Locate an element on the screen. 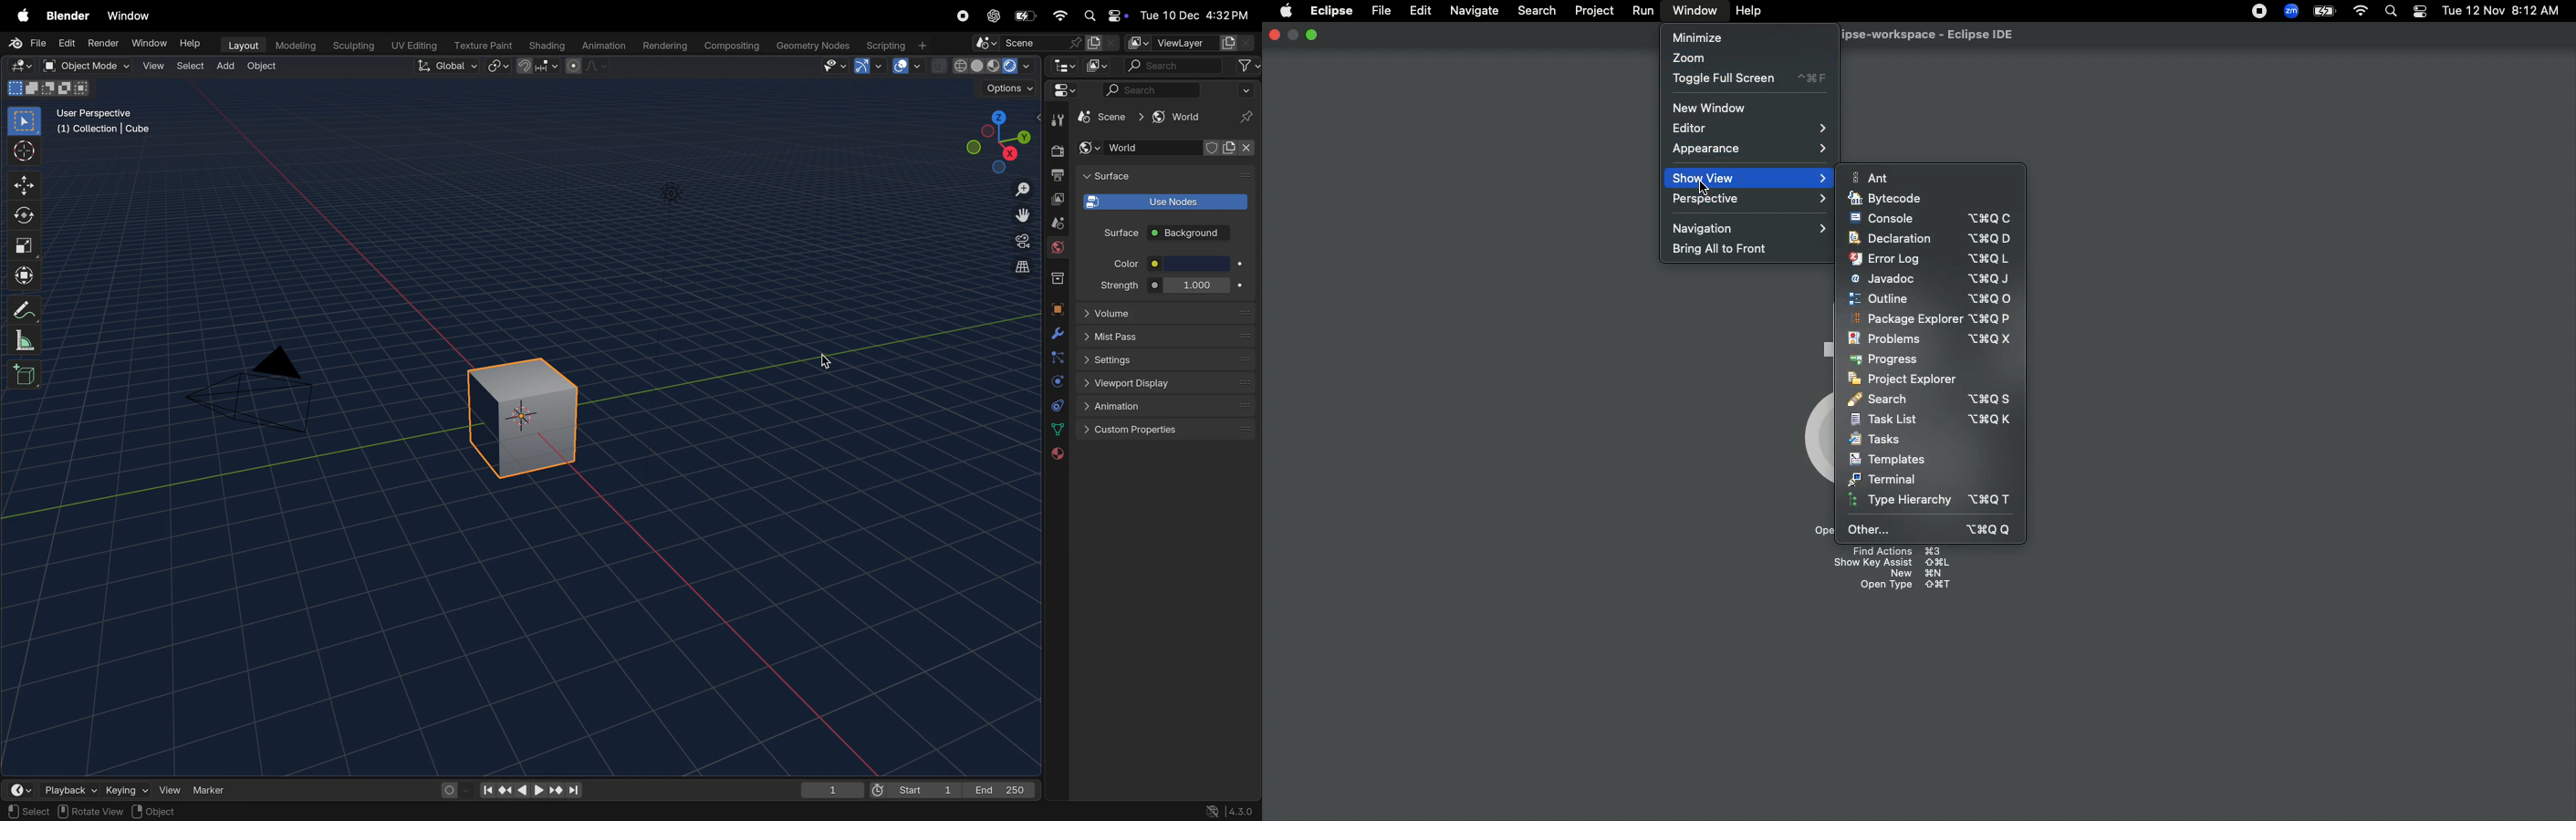  Task list is located at coordinates (1932, 419).